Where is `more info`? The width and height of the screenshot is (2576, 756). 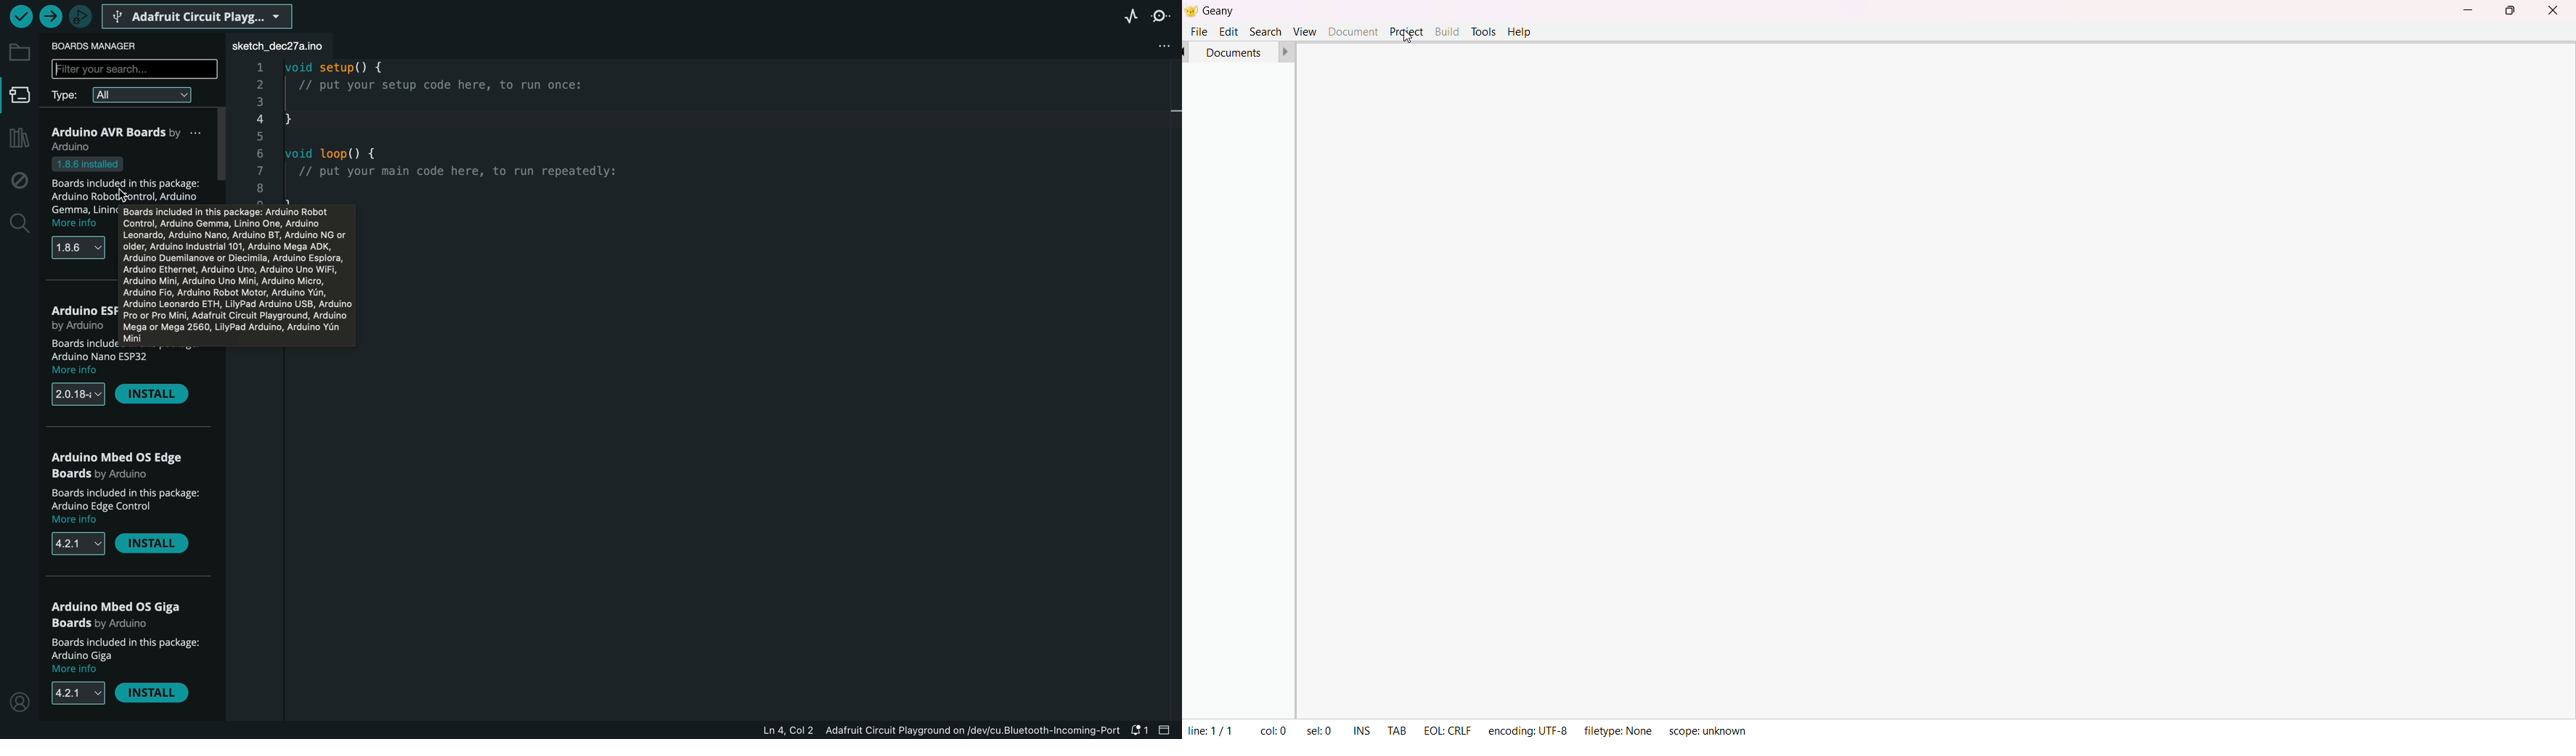
more info is located at coordinates (77, 670).